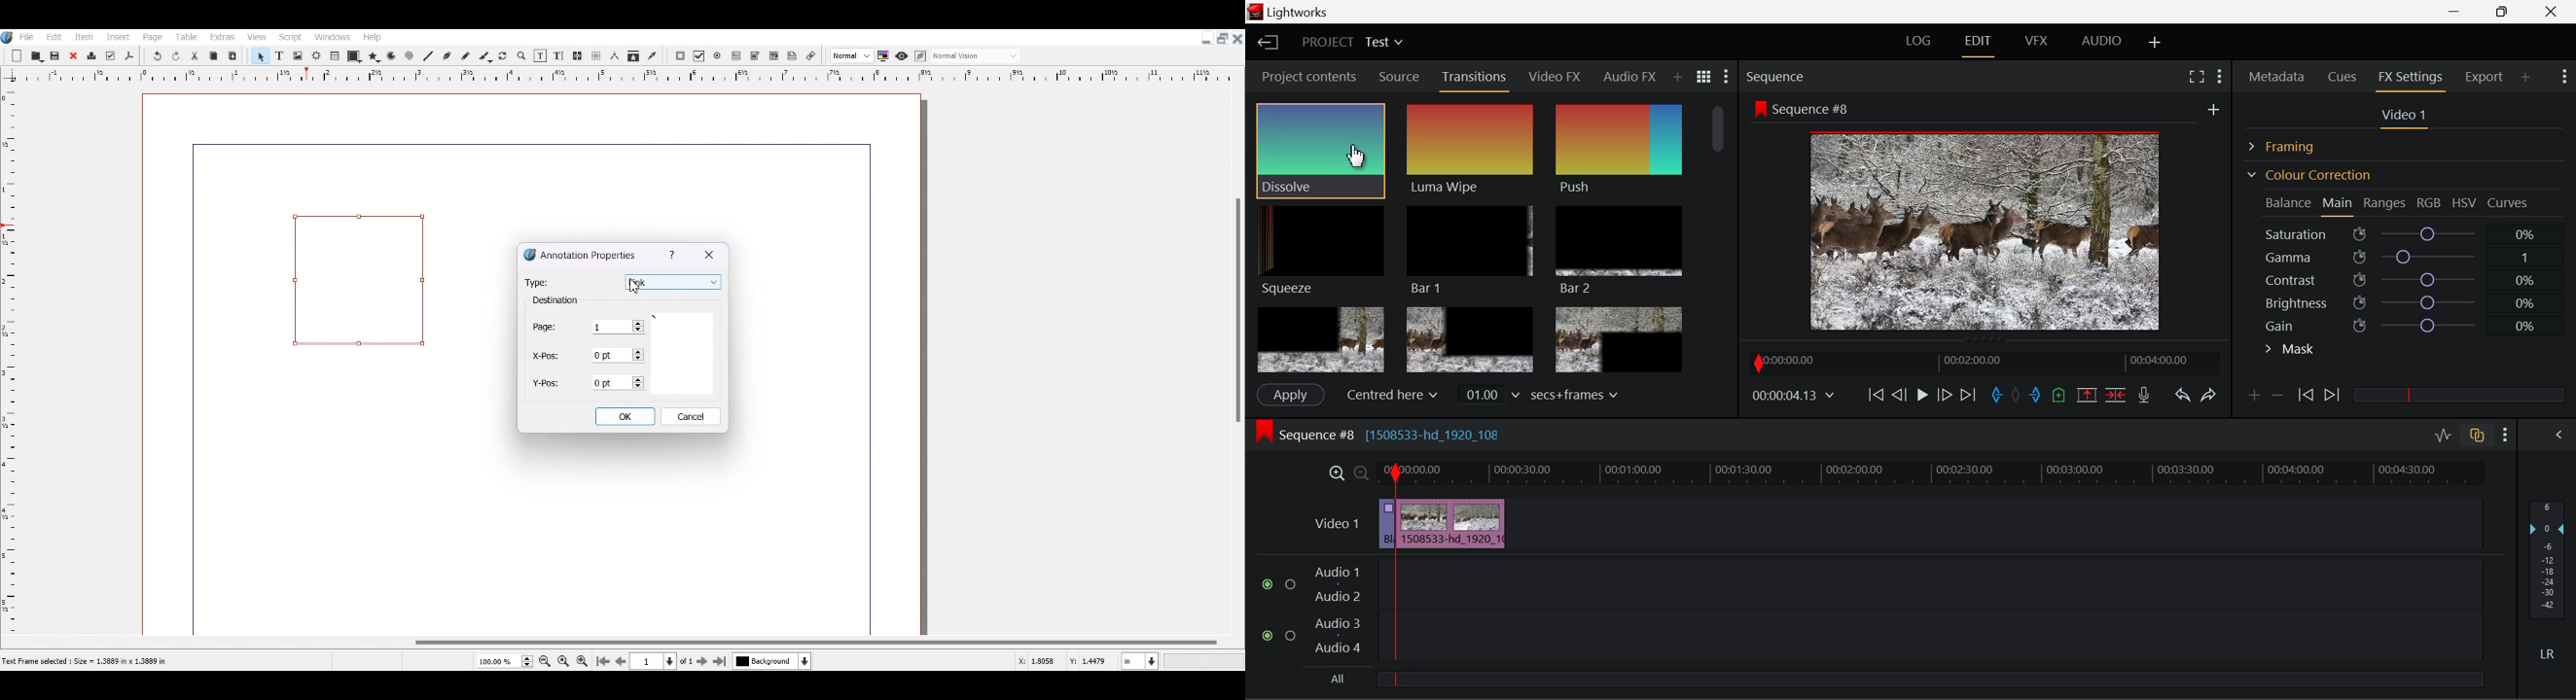  Describe the element at coordinates (1983, 362) in the screenshot. I see `Project Timeline Navigator` at that location.